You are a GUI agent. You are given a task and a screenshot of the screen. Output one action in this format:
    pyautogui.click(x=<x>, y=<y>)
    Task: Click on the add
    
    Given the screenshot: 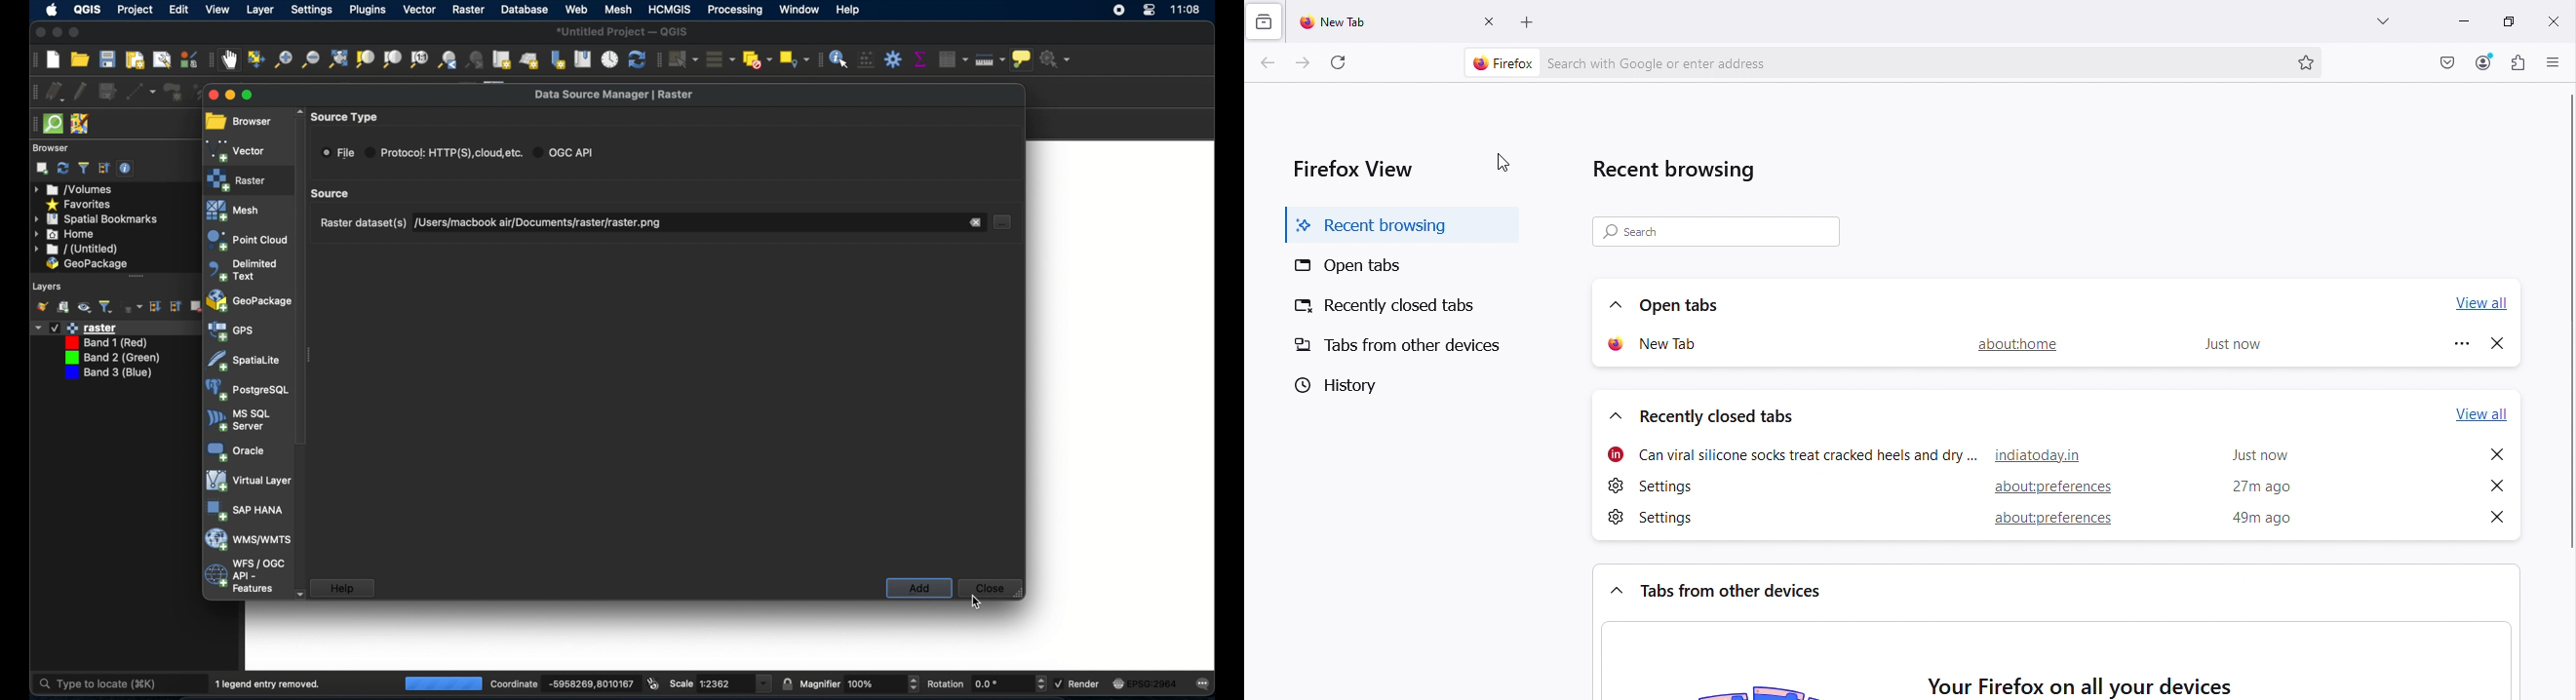 What is the action you would take?
    pyautogui.click(x=917, y=588)
    